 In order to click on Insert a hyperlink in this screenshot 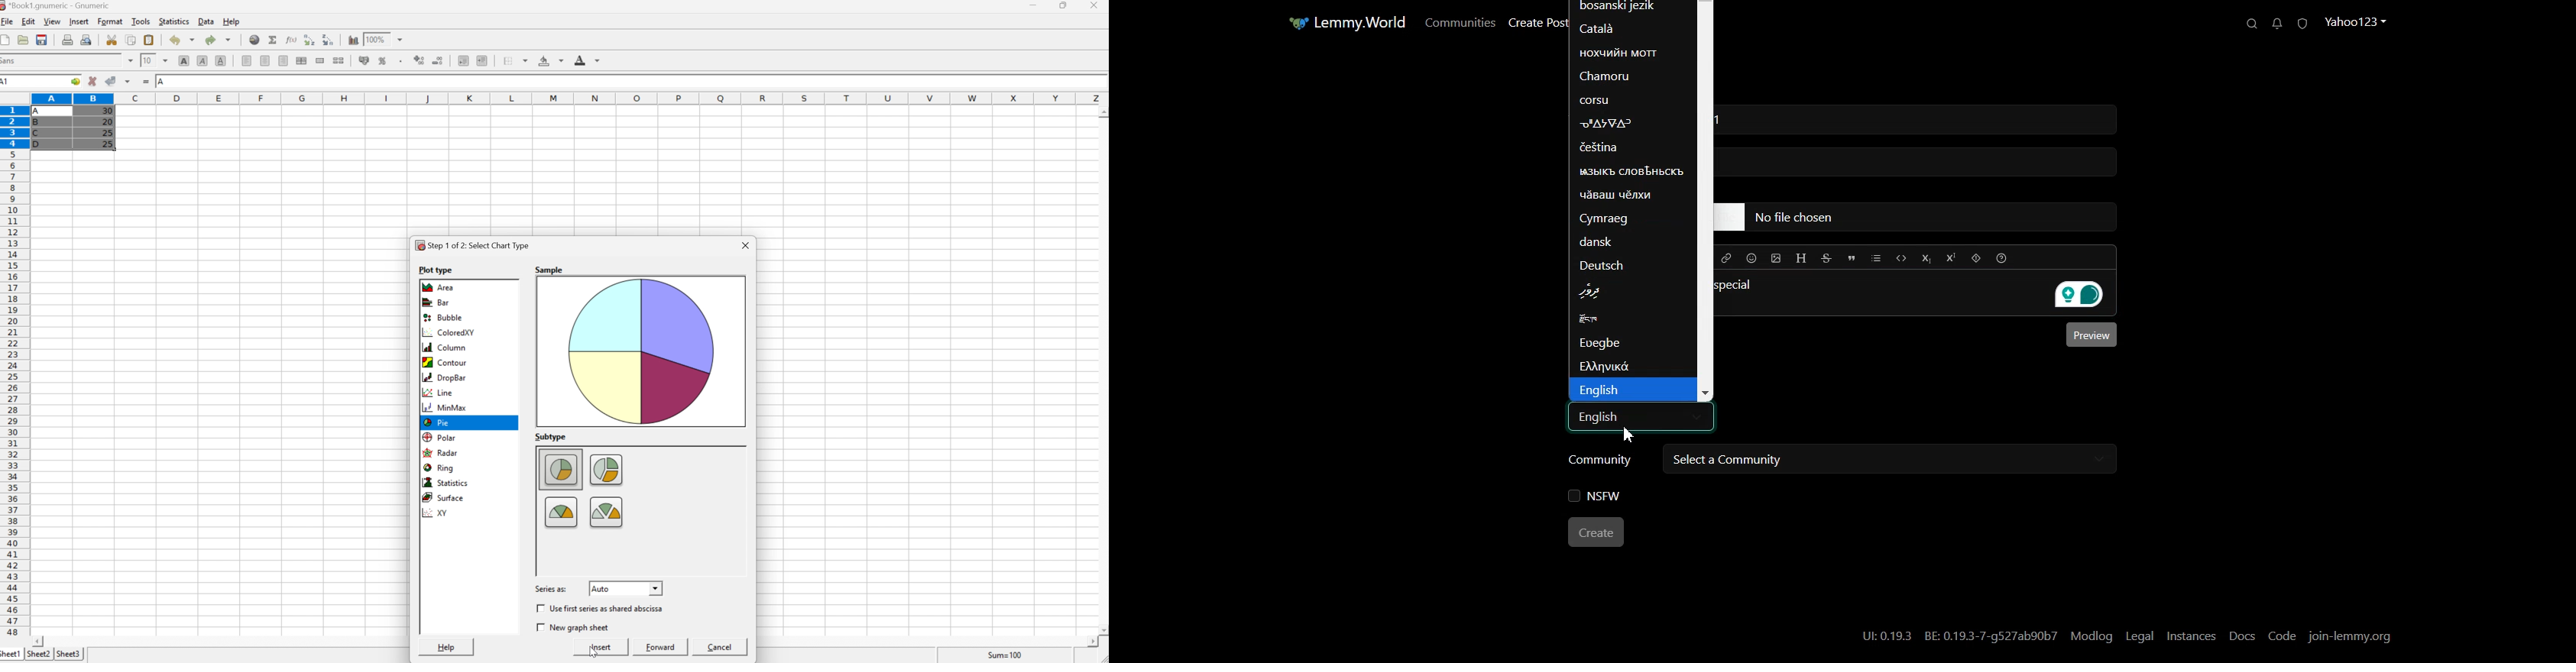, I will do `click(255, 40)`.